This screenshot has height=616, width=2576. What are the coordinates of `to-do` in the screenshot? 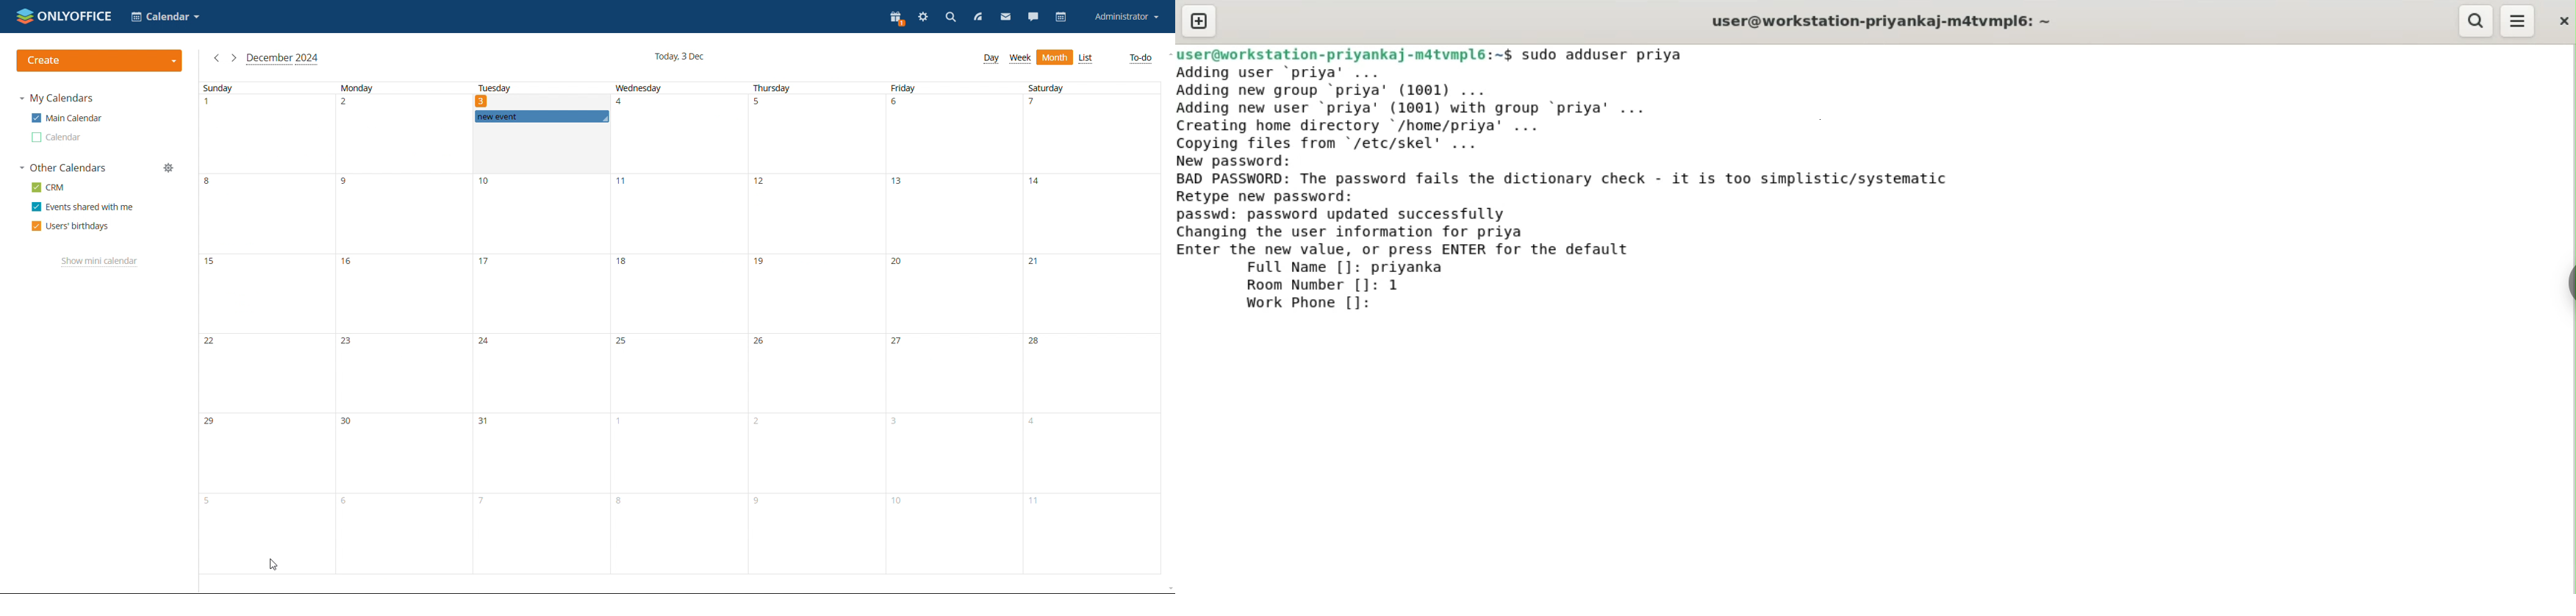 It's located at (1141, 58).